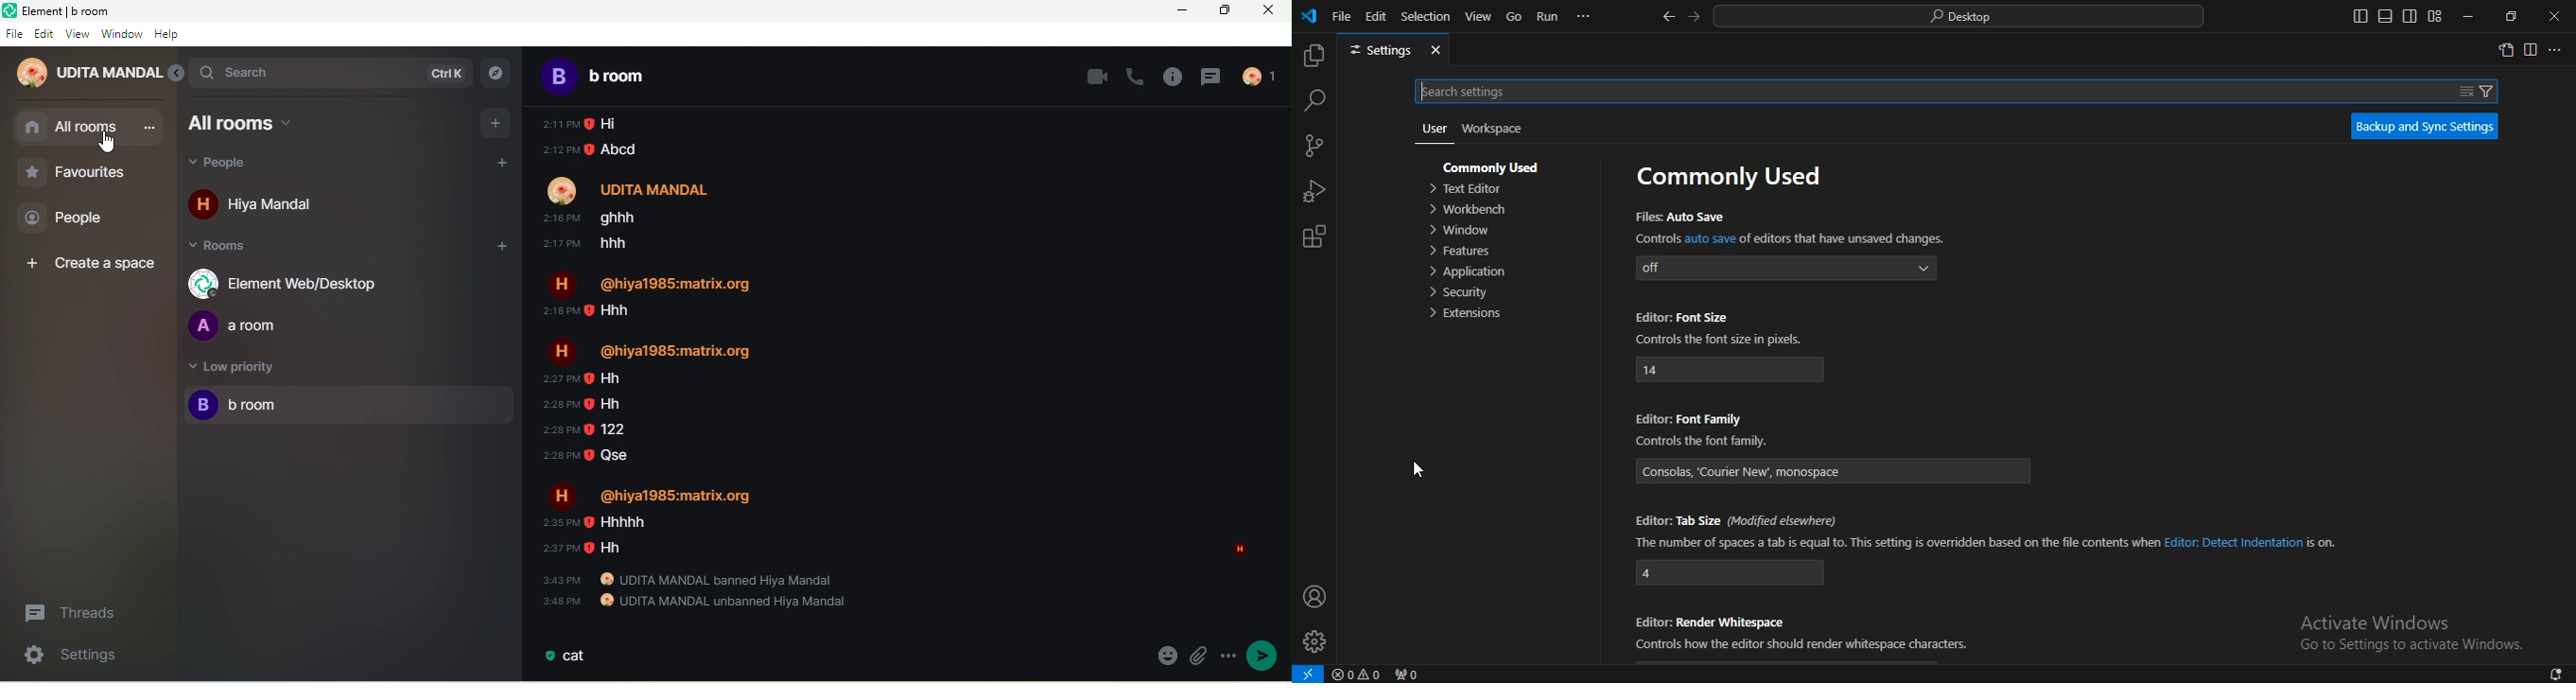 The width and height of the screenshot is (2576, 700). What do you see at coordinates (1409, 673) in the screenshot?
I see `No ports forwarded` at bounding box center [1409, 673].